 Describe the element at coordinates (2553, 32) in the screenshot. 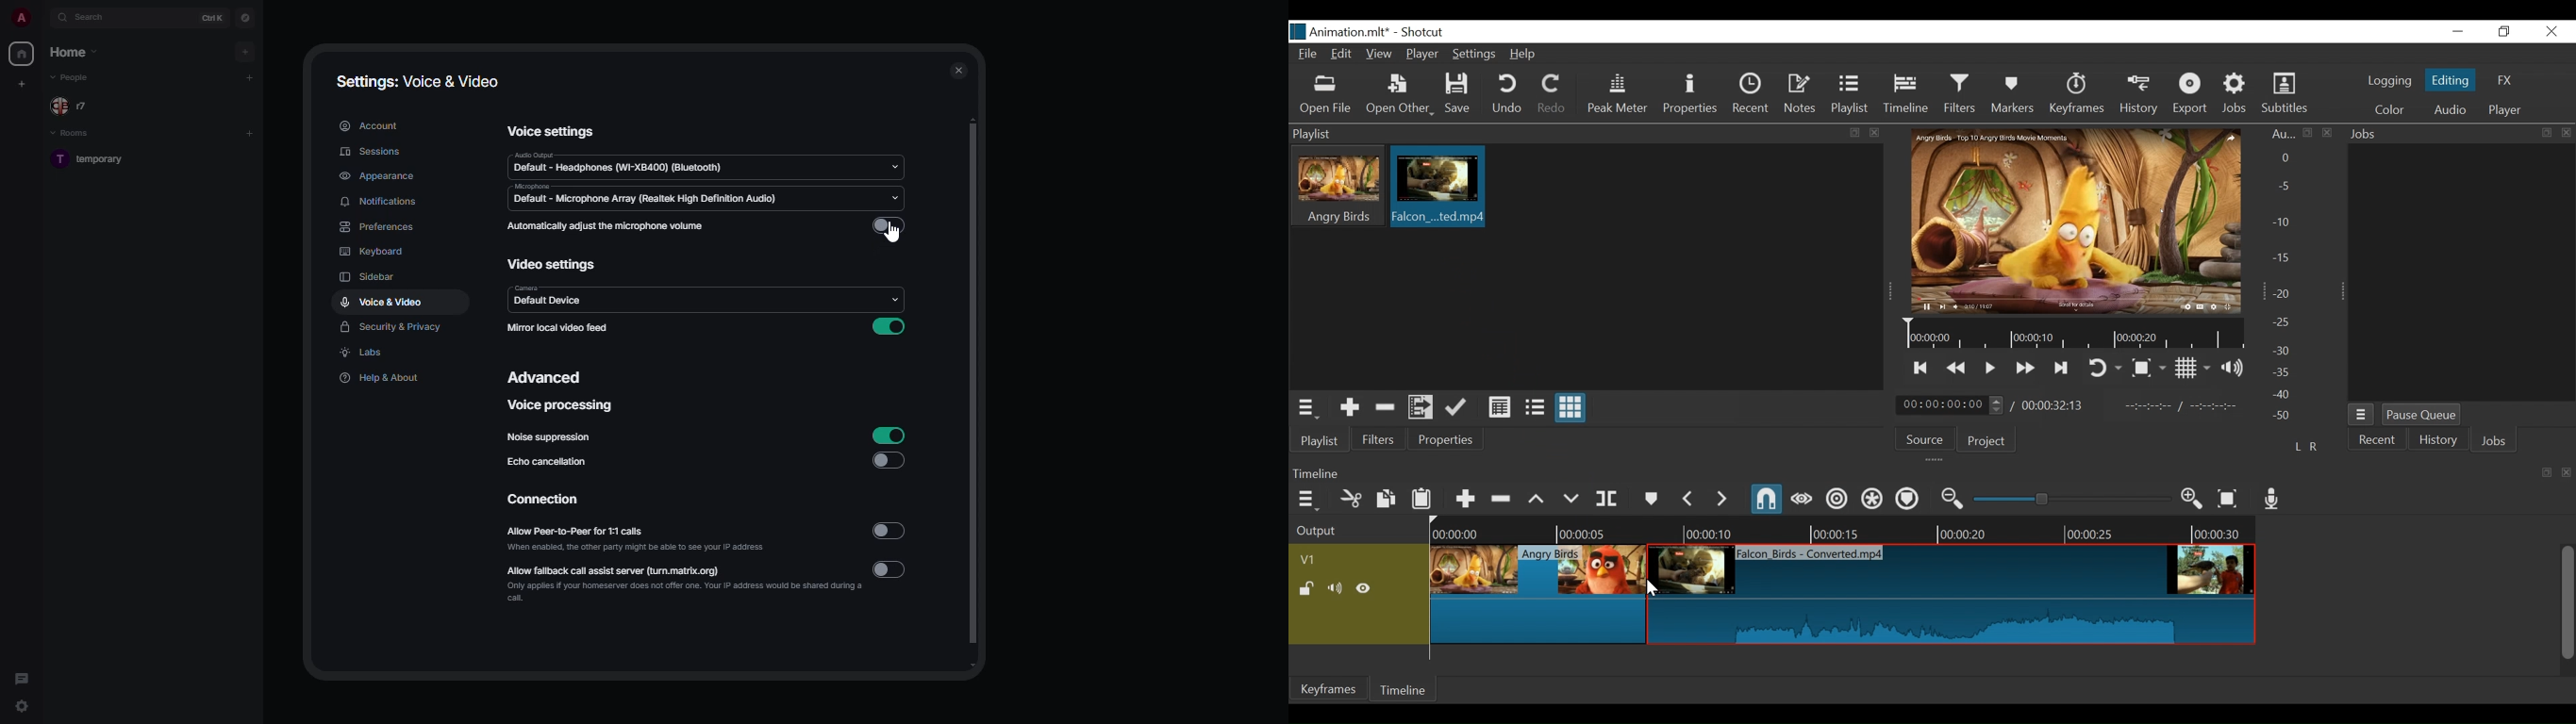

I see `Close` at that location.